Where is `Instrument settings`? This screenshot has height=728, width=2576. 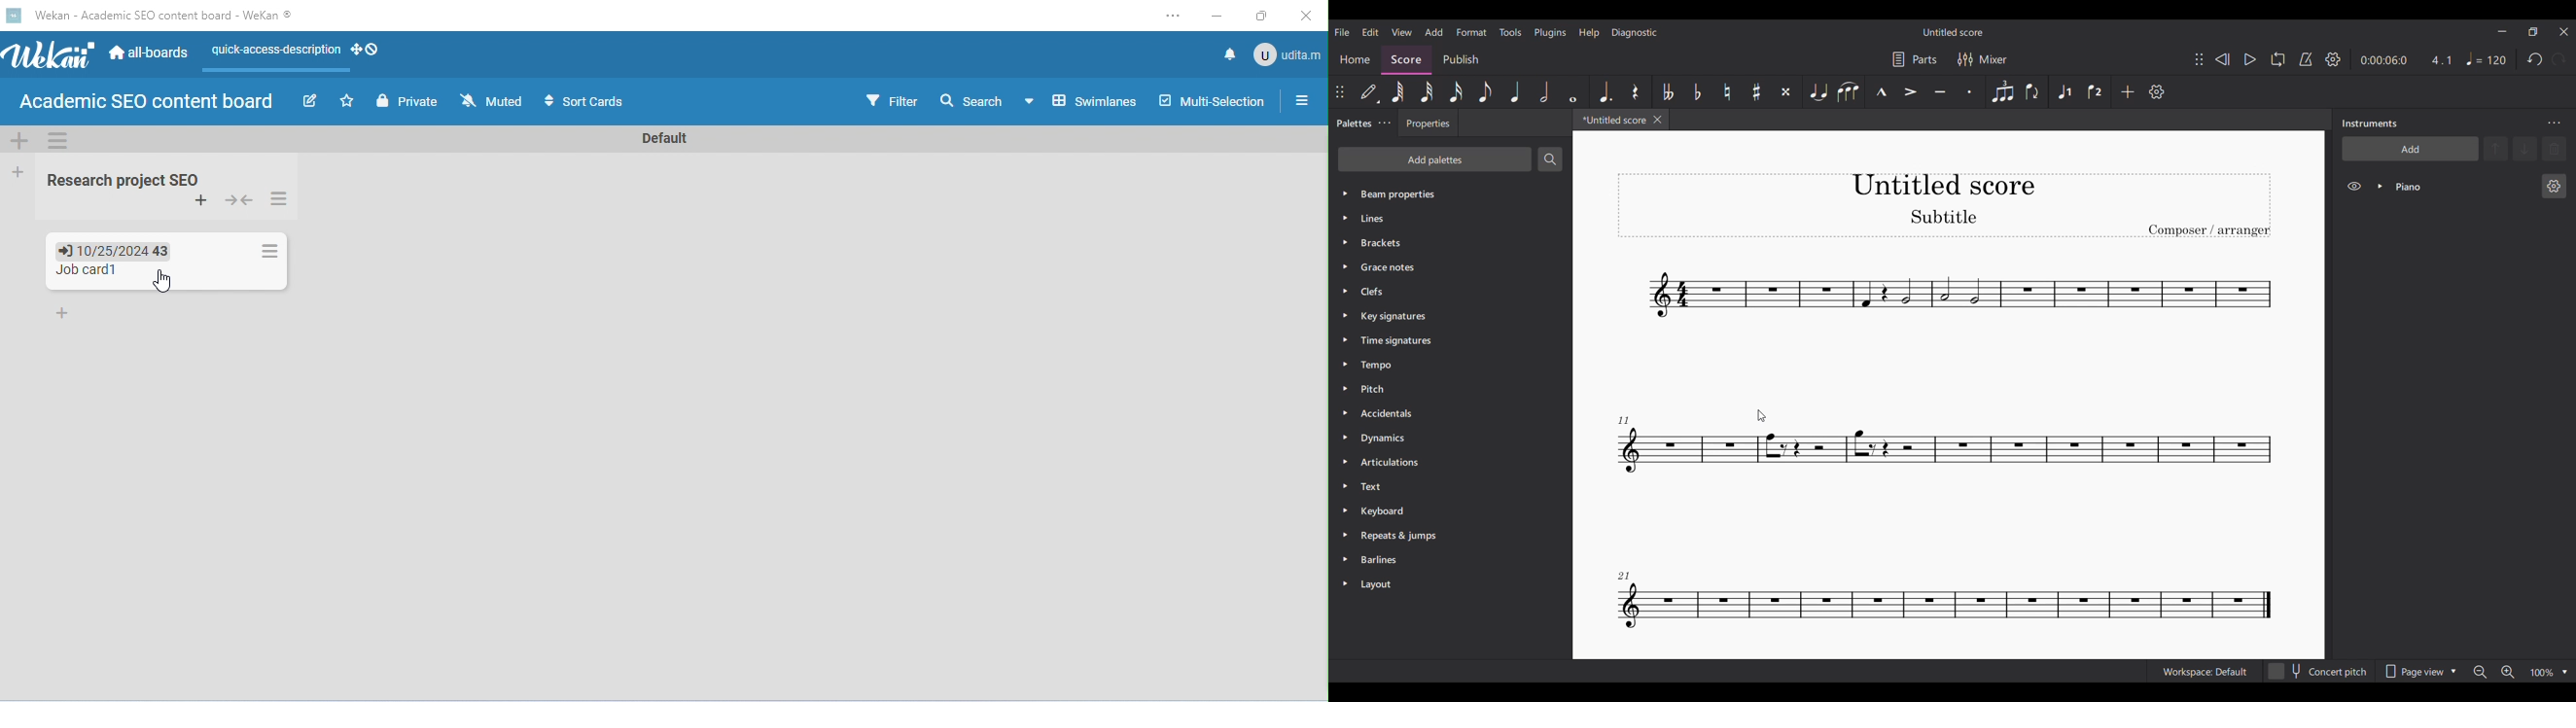
Instrument settings is located at coordinates (2555, 186).